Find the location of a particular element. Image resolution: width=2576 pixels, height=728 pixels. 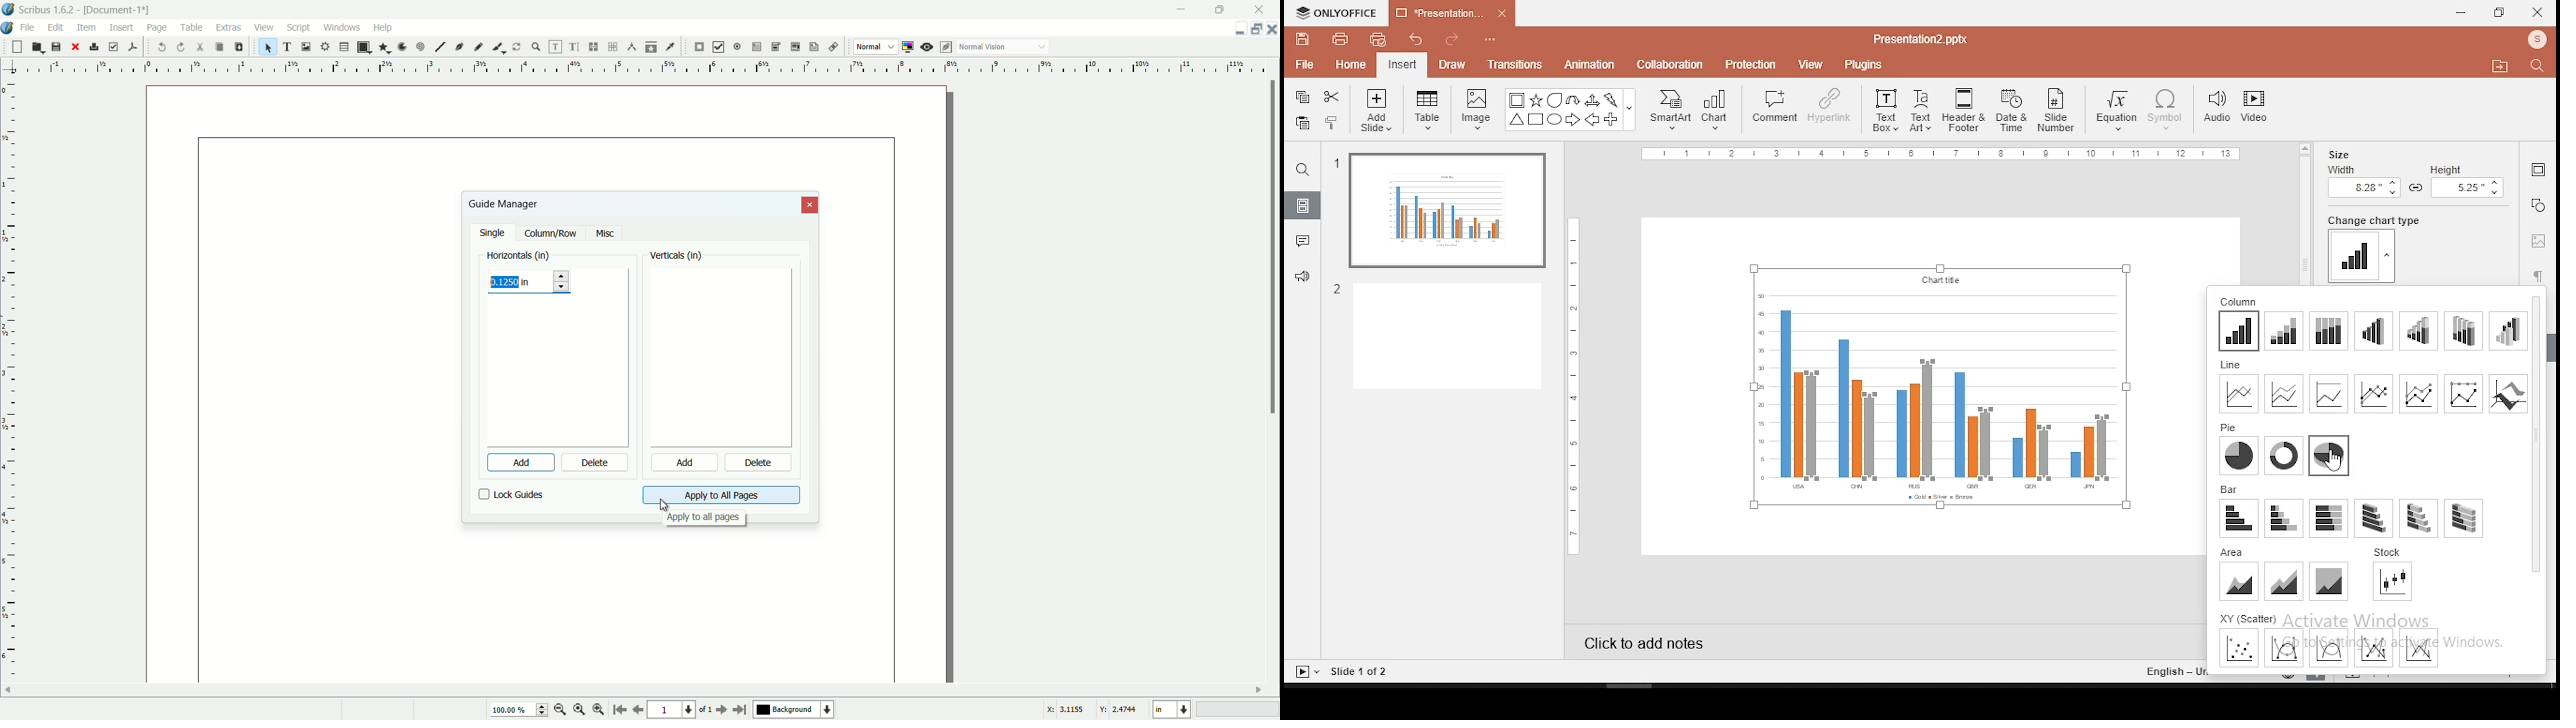

column 4 is located at coordinates (2374, 330).